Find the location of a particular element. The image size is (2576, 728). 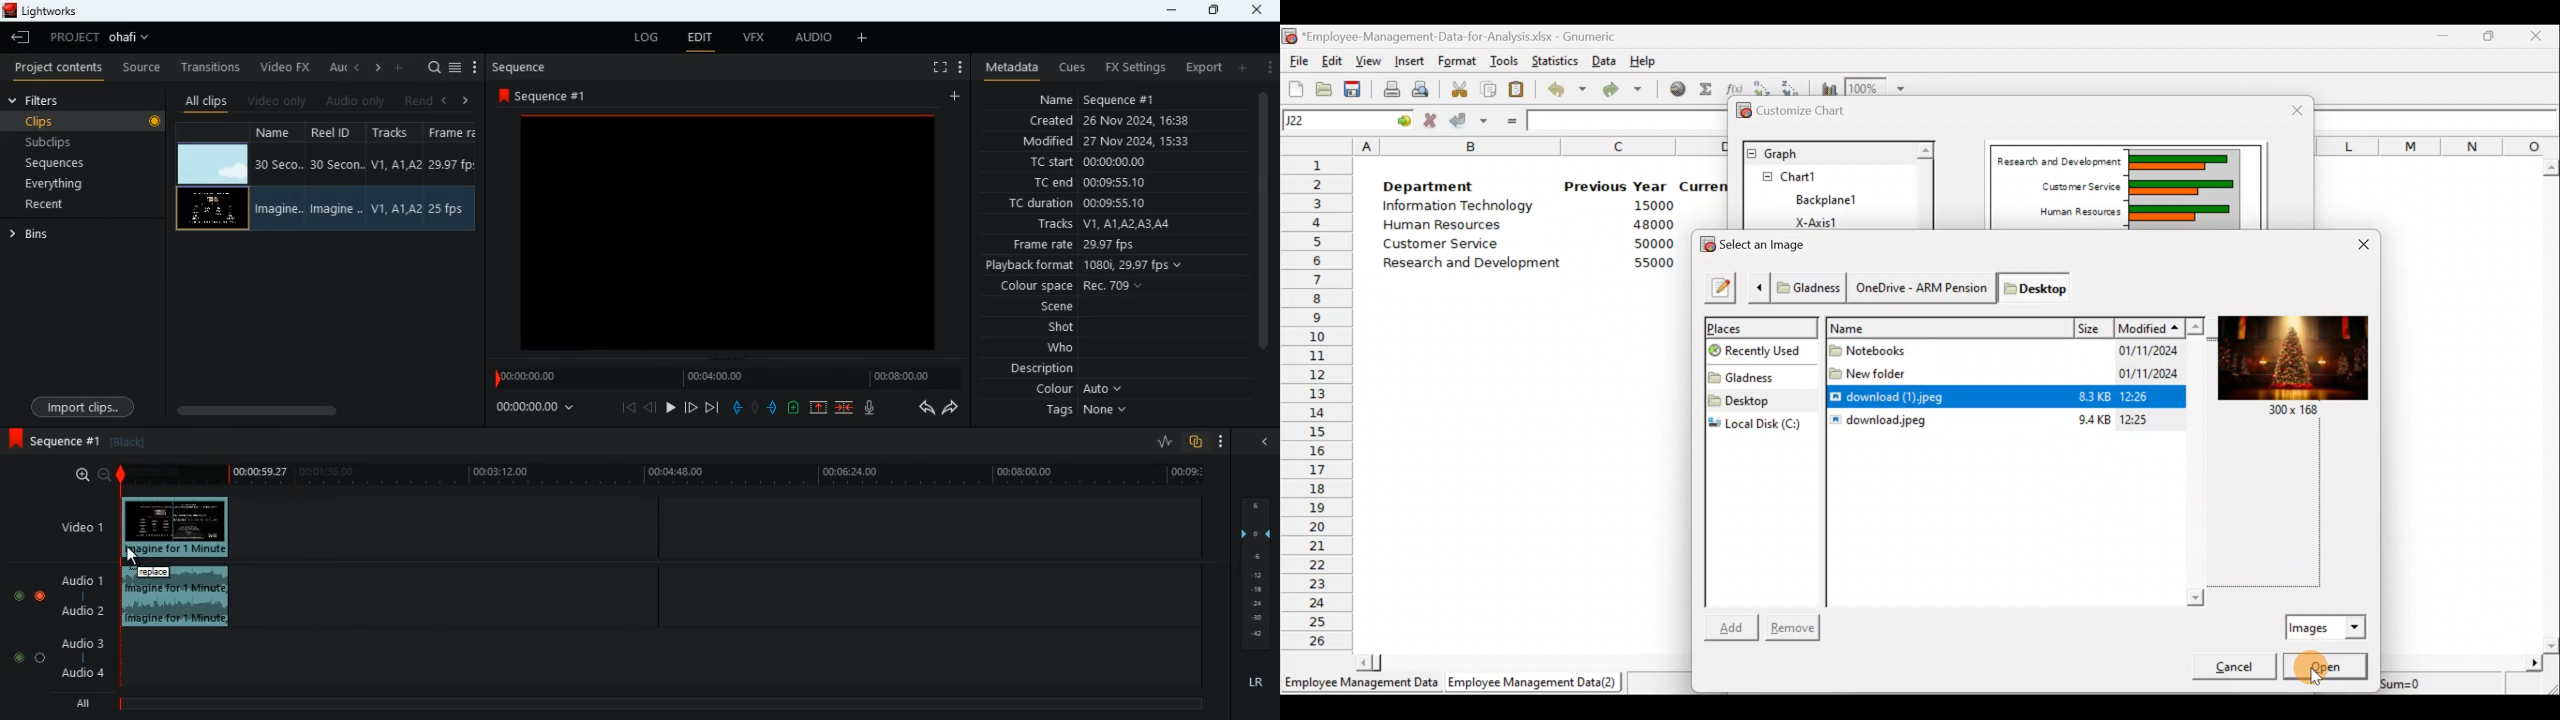

Reel ID is located at coordinates (336, 209).